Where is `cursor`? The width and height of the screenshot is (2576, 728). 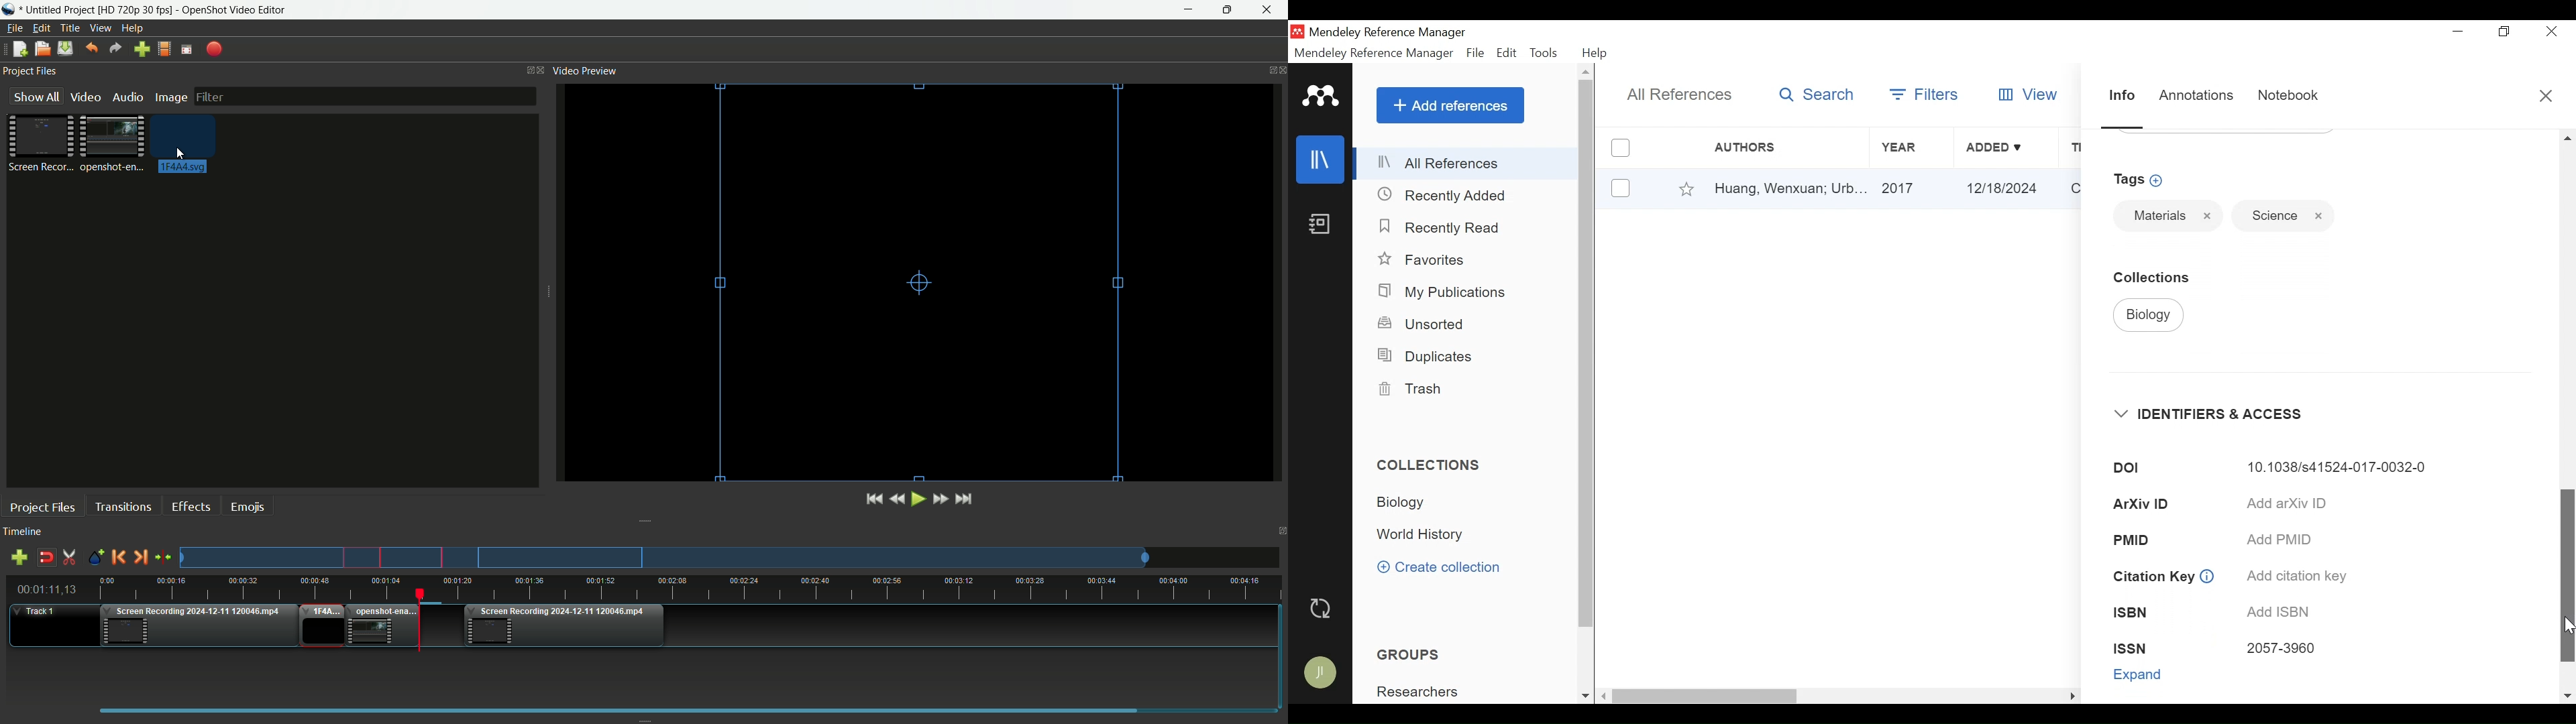 cursor is located at coordinates (180, 155).